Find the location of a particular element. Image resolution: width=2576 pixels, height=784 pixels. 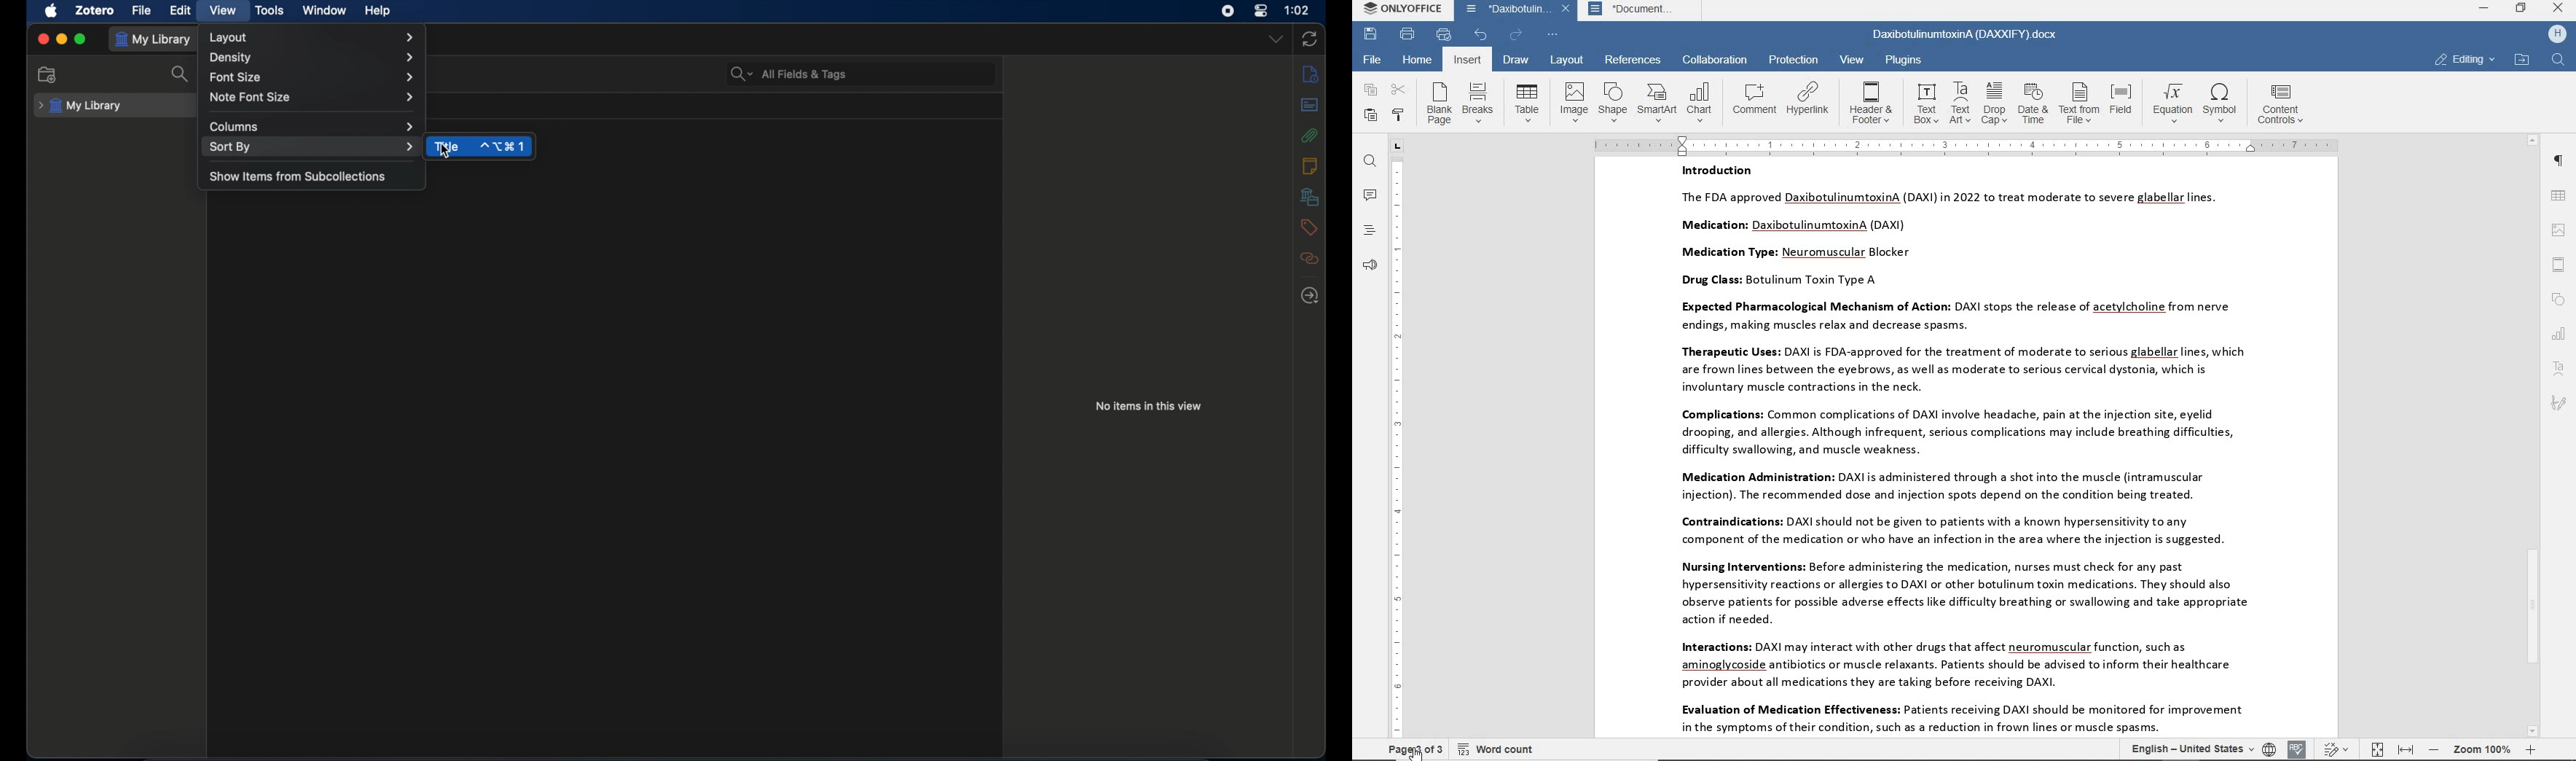

find is located at coordinates (2559, 61).